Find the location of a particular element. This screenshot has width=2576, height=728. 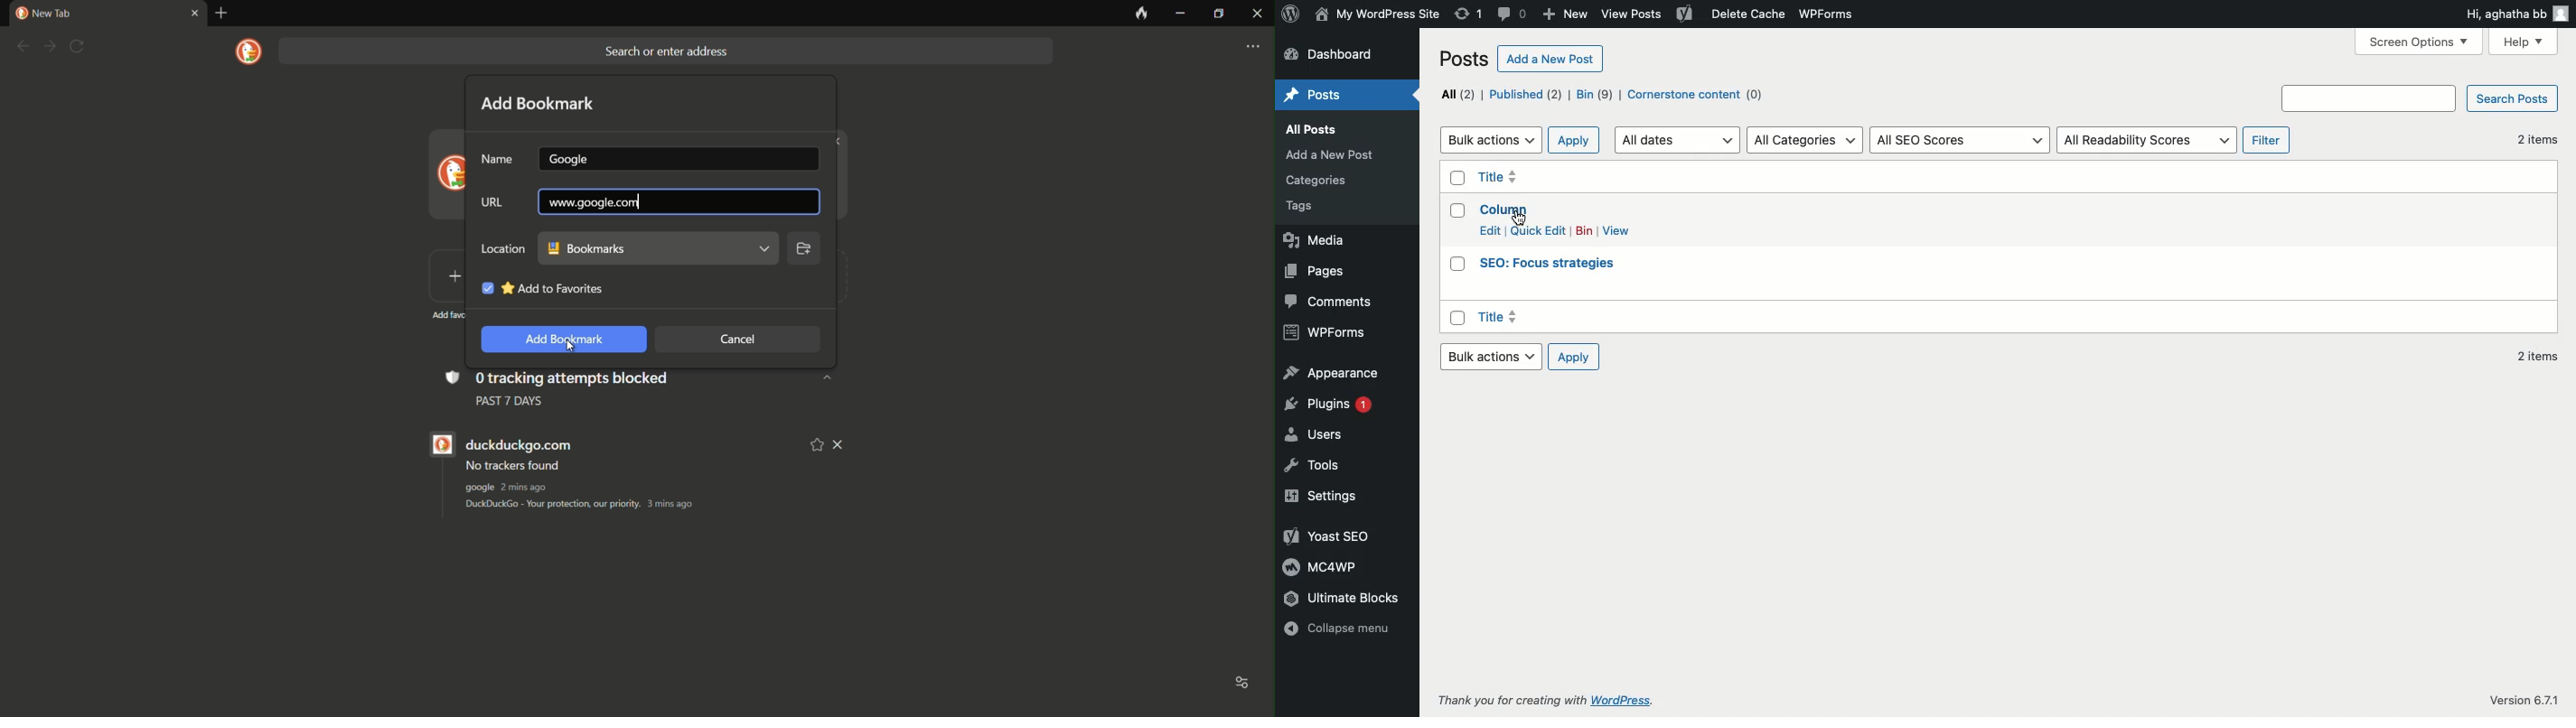

All is located at coordinates (1457, 93).